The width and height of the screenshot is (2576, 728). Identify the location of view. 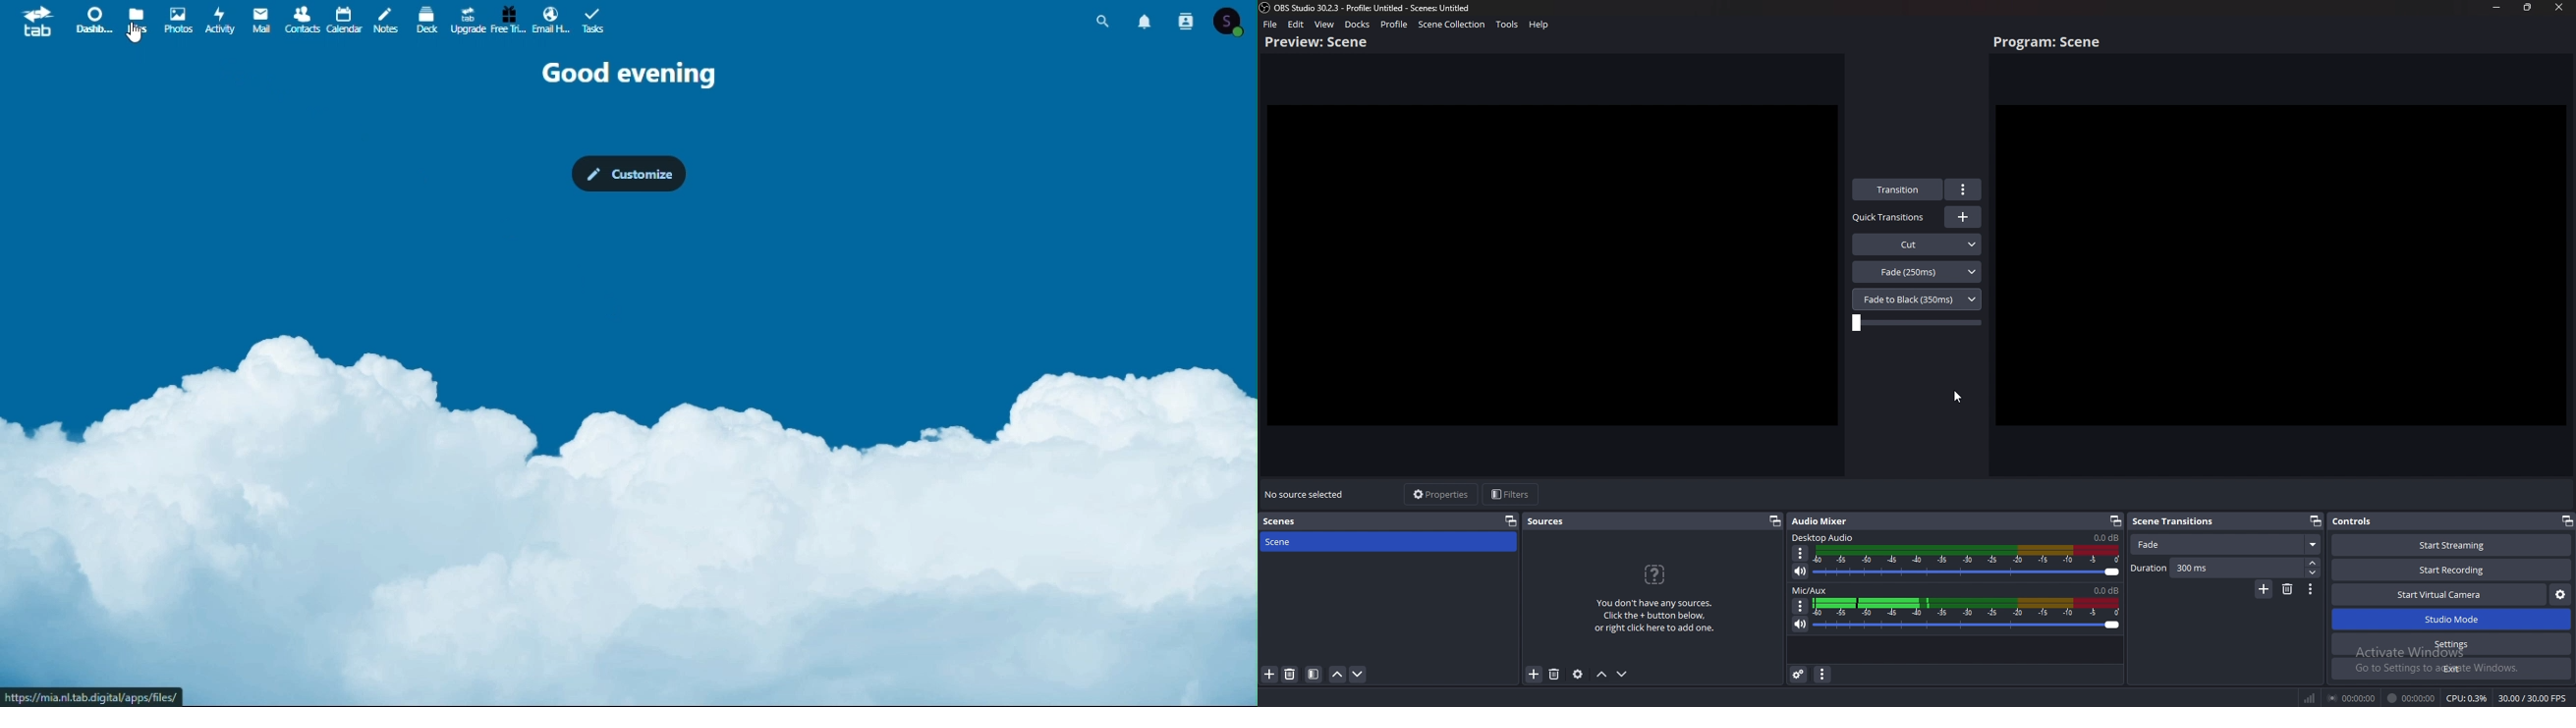
(1325, 24).